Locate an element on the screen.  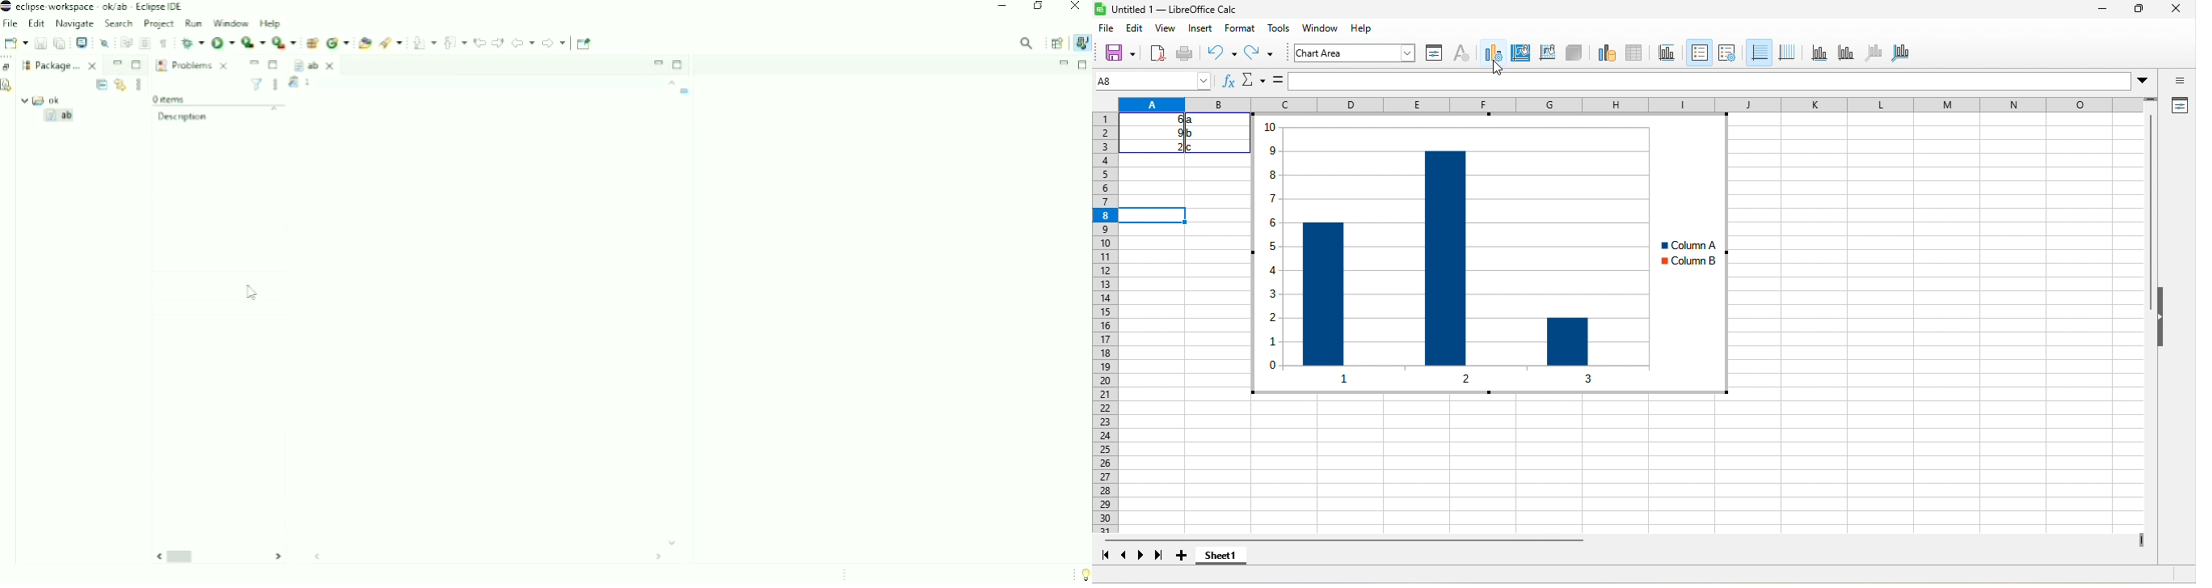
ab is located at coordinates (62, 116).